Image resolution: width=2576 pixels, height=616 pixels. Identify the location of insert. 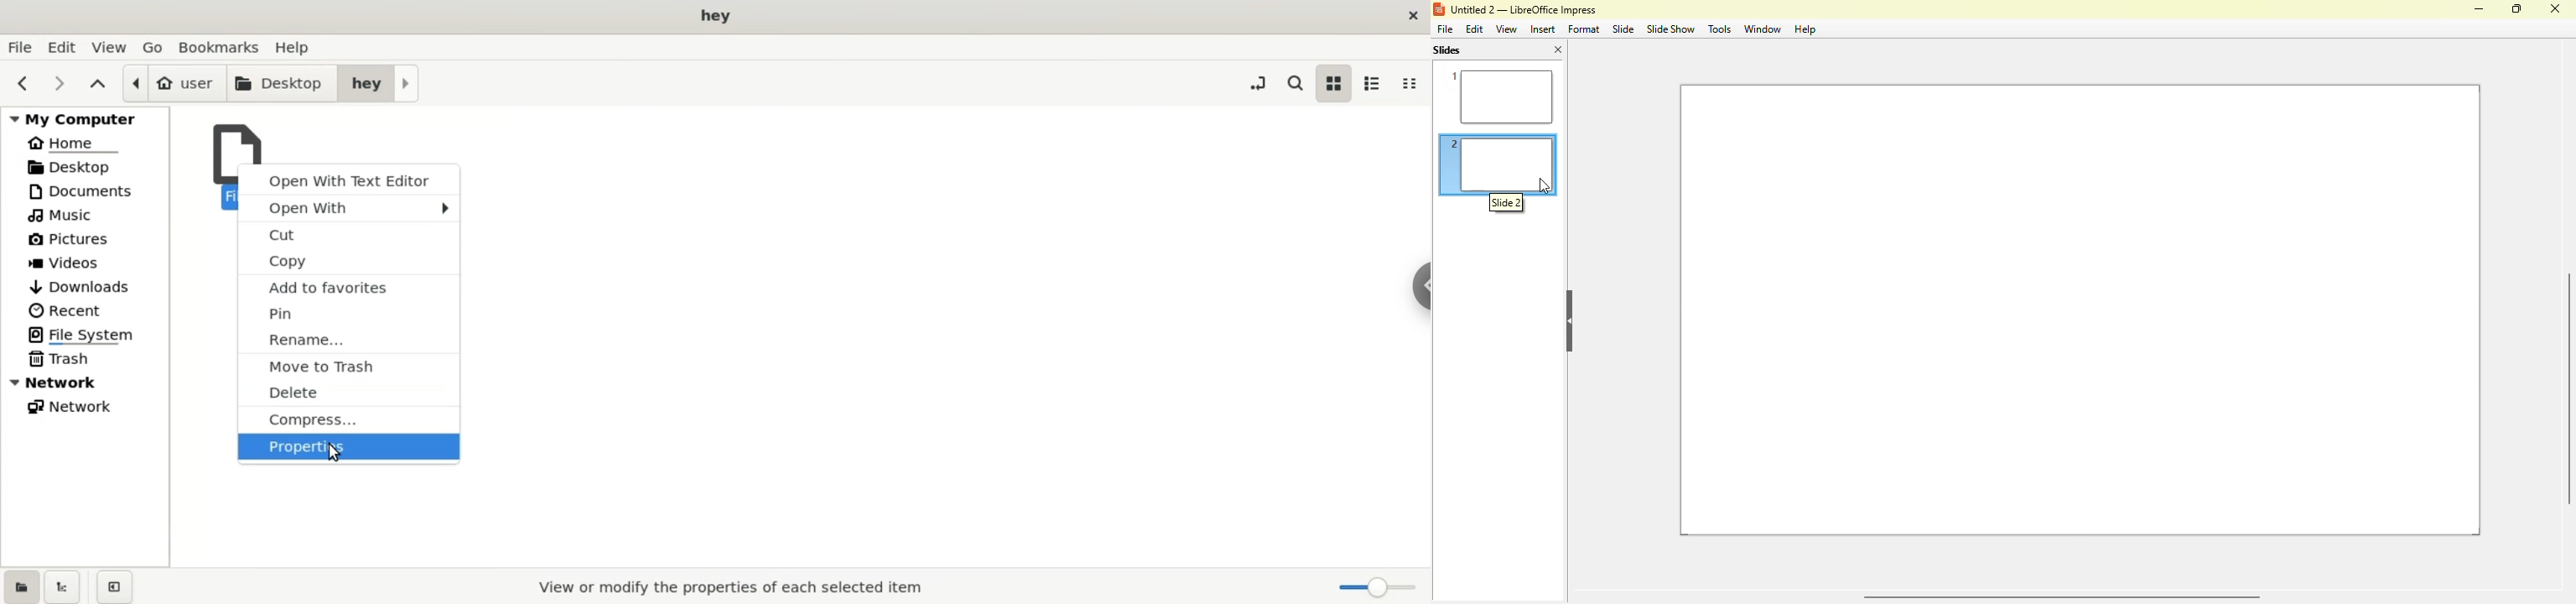
(1542, 29).